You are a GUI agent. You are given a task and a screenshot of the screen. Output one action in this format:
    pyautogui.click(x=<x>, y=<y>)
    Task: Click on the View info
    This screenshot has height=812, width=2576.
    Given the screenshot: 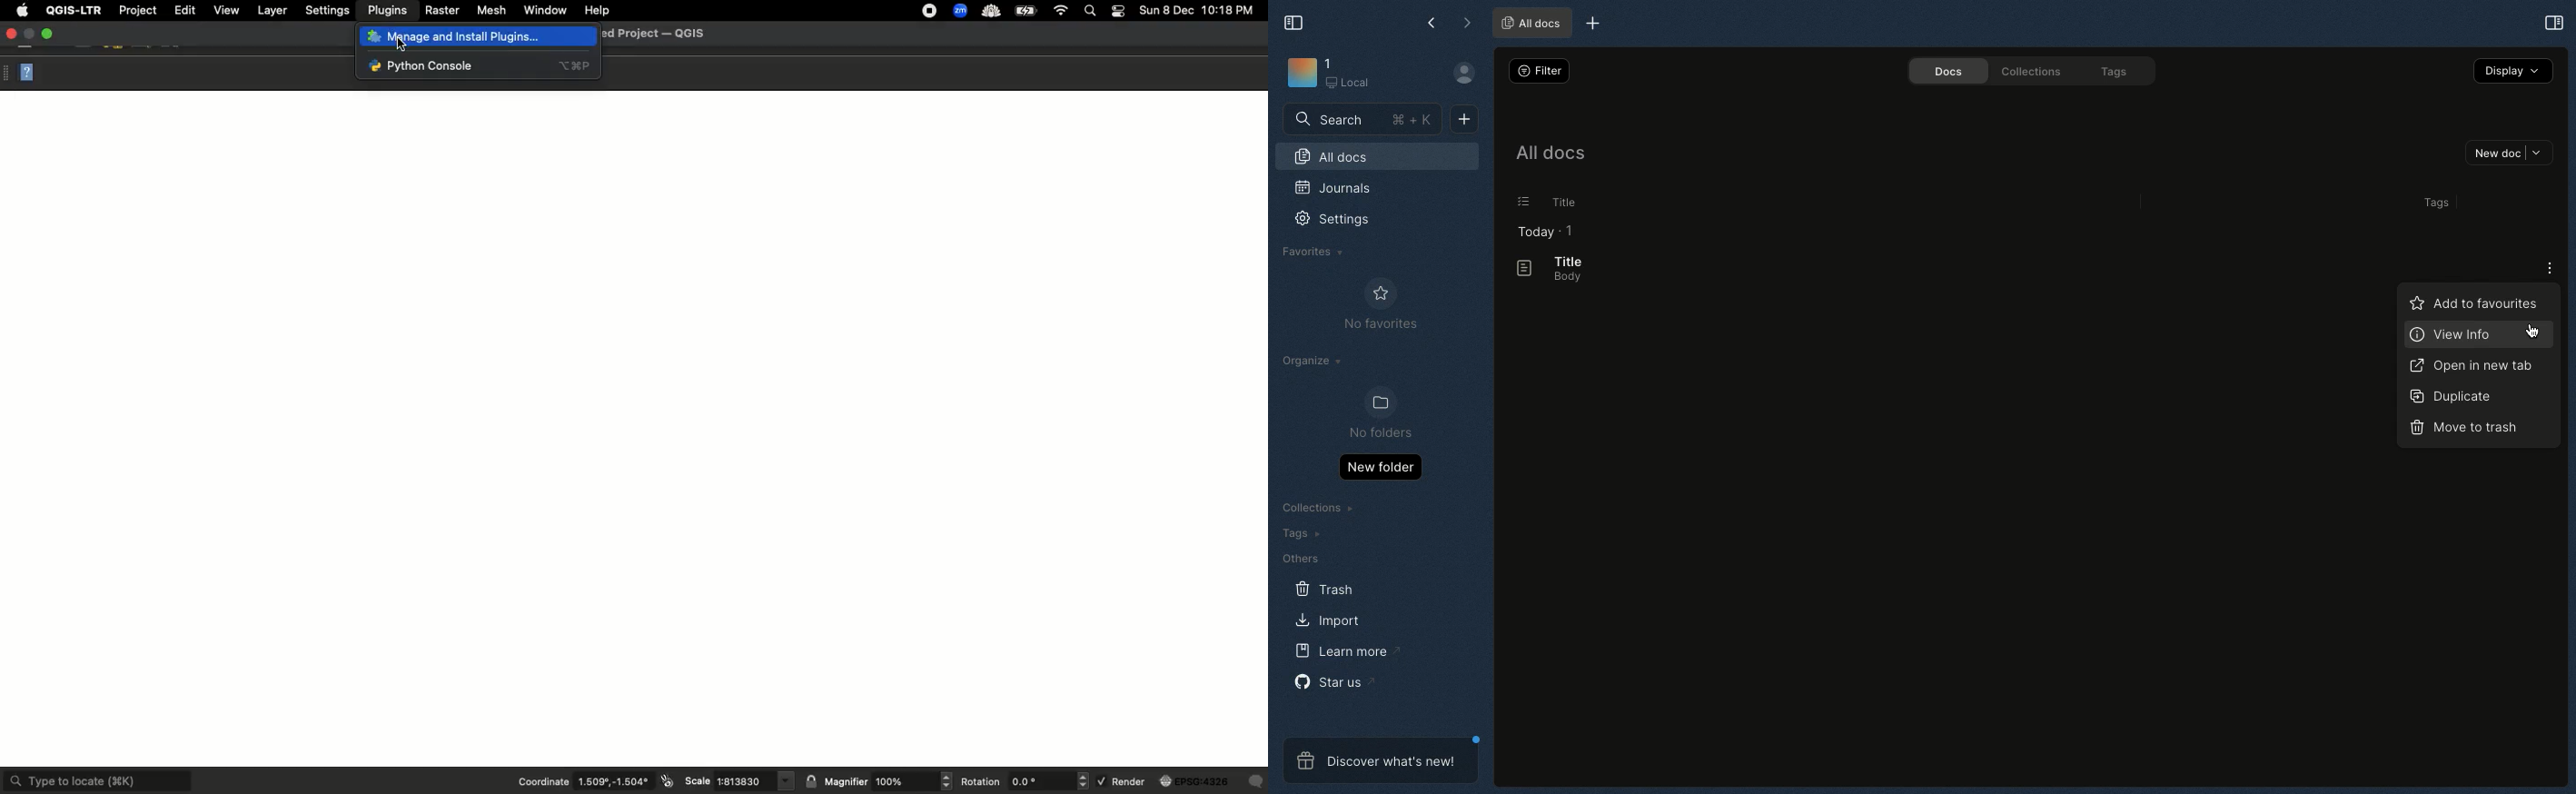 What is the action you would take?
    pyautogui.click(x=2462, y=335)
    